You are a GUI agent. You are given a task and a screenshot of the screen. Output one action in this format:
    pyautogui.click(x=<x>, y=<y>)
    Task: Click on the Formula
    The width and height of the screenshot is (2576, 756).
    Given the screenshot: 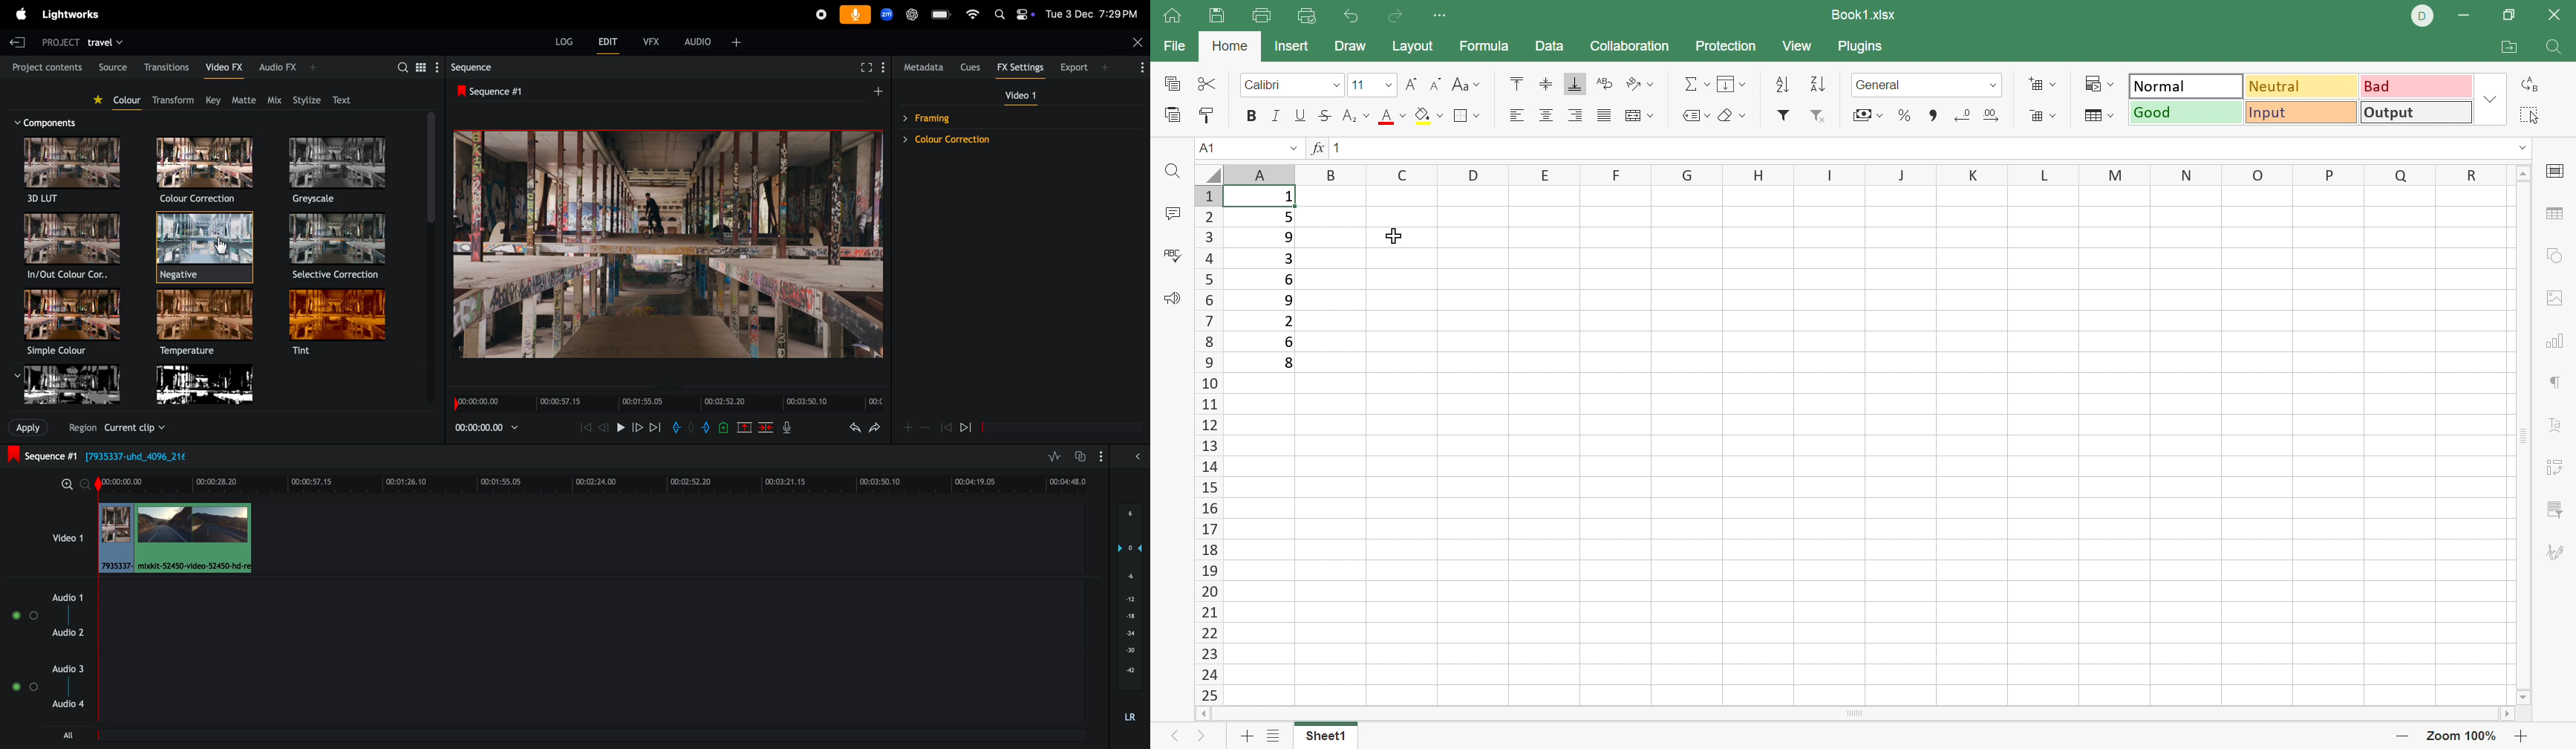 What is the action you would take?
    pyautogui.click(x=1485, y=47)
    